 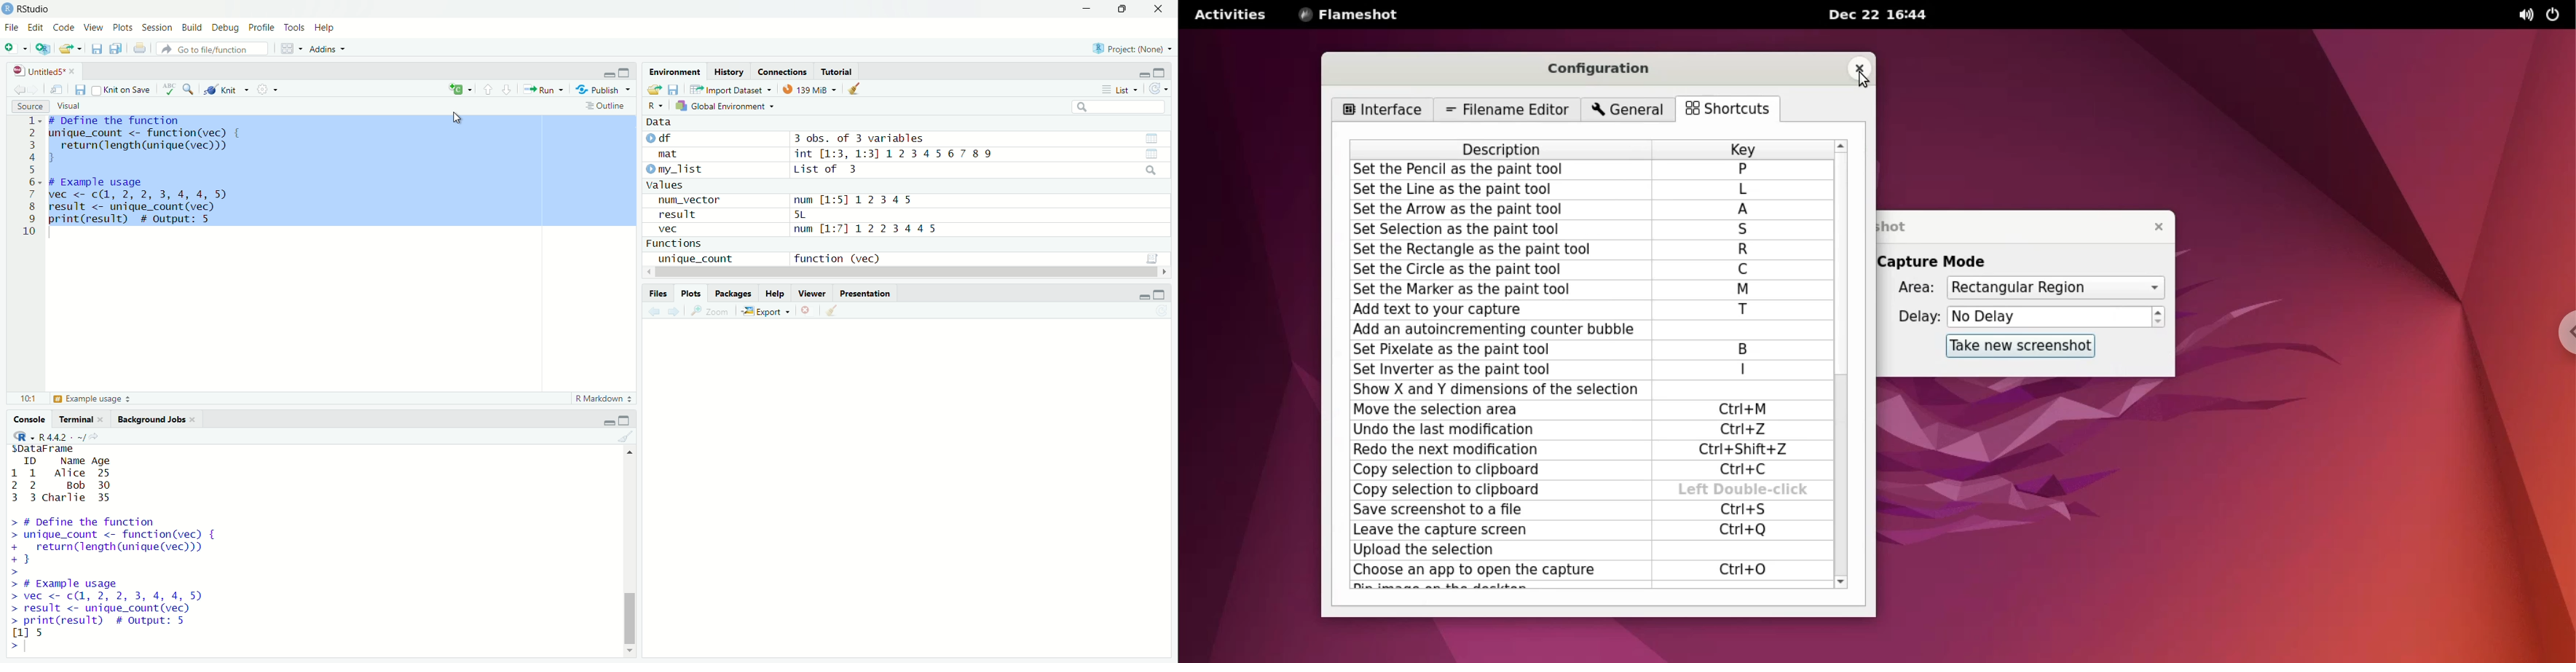 I want to click on Viewer, so click(x=814, y=293).